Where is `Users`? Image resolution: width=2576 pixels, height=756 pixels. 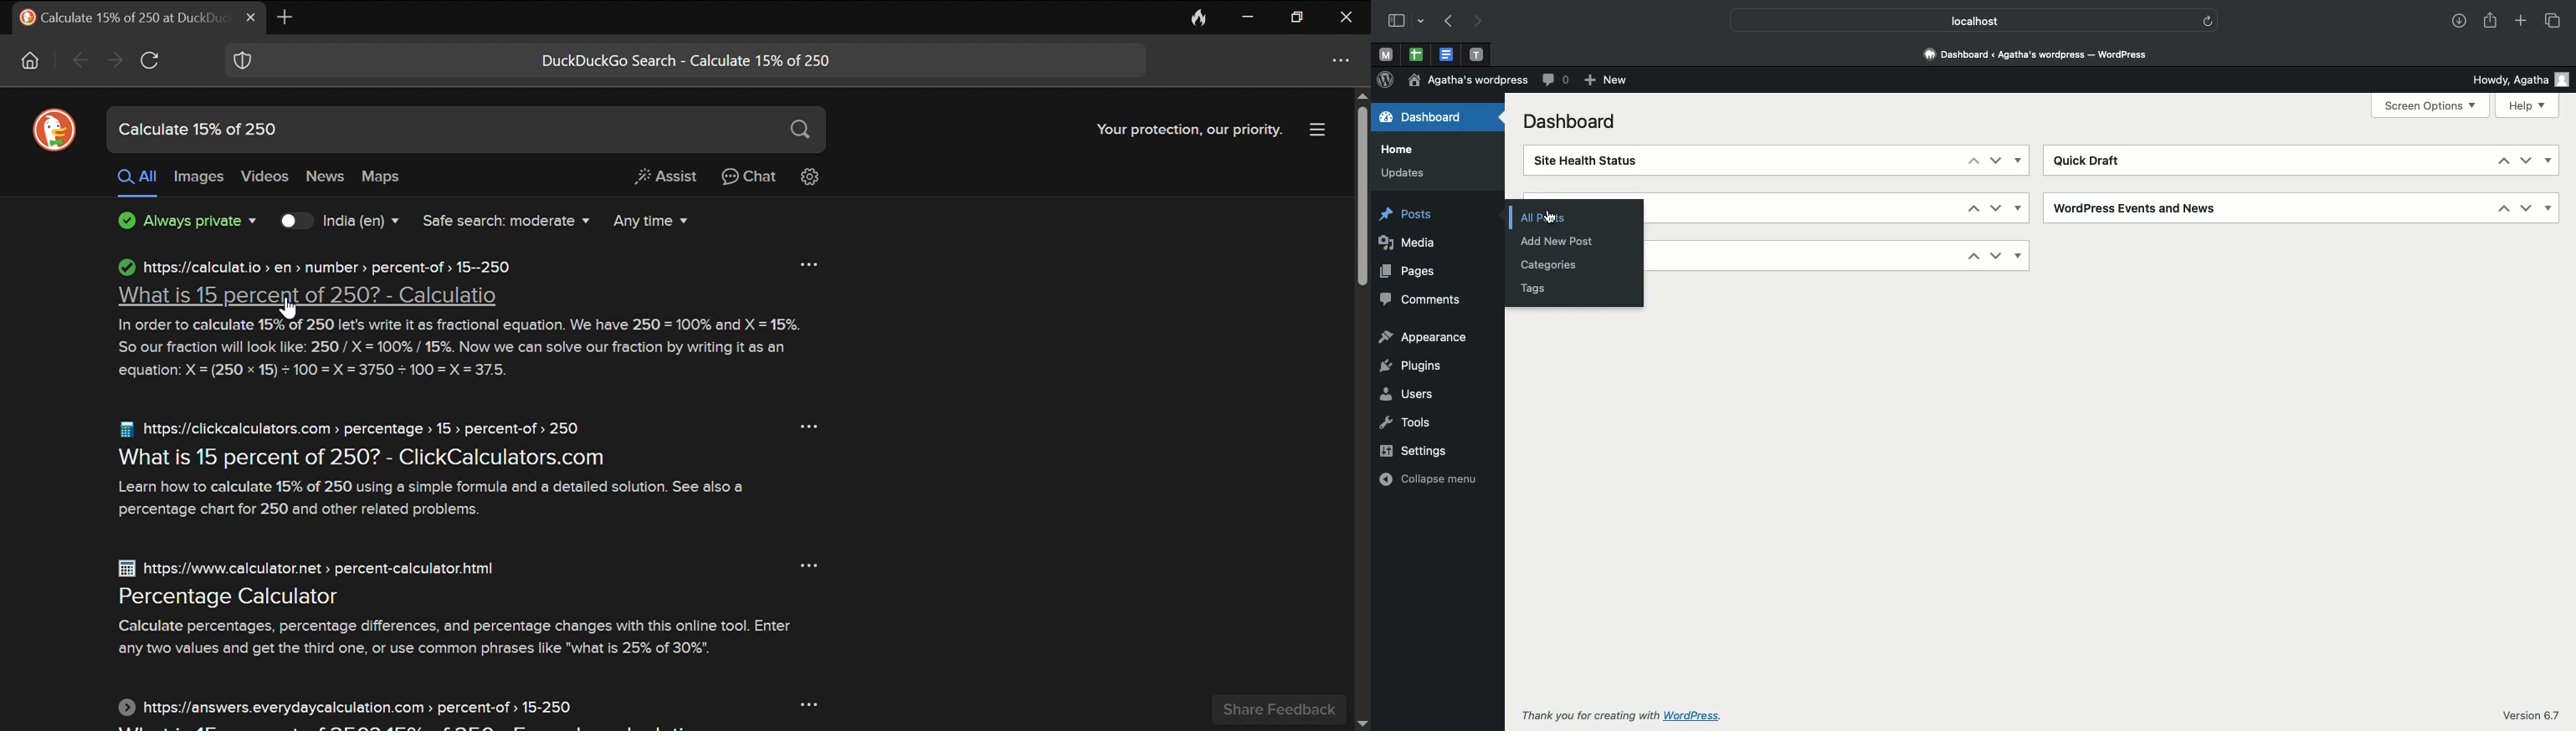 Users is located at coordinates (1407, 394).